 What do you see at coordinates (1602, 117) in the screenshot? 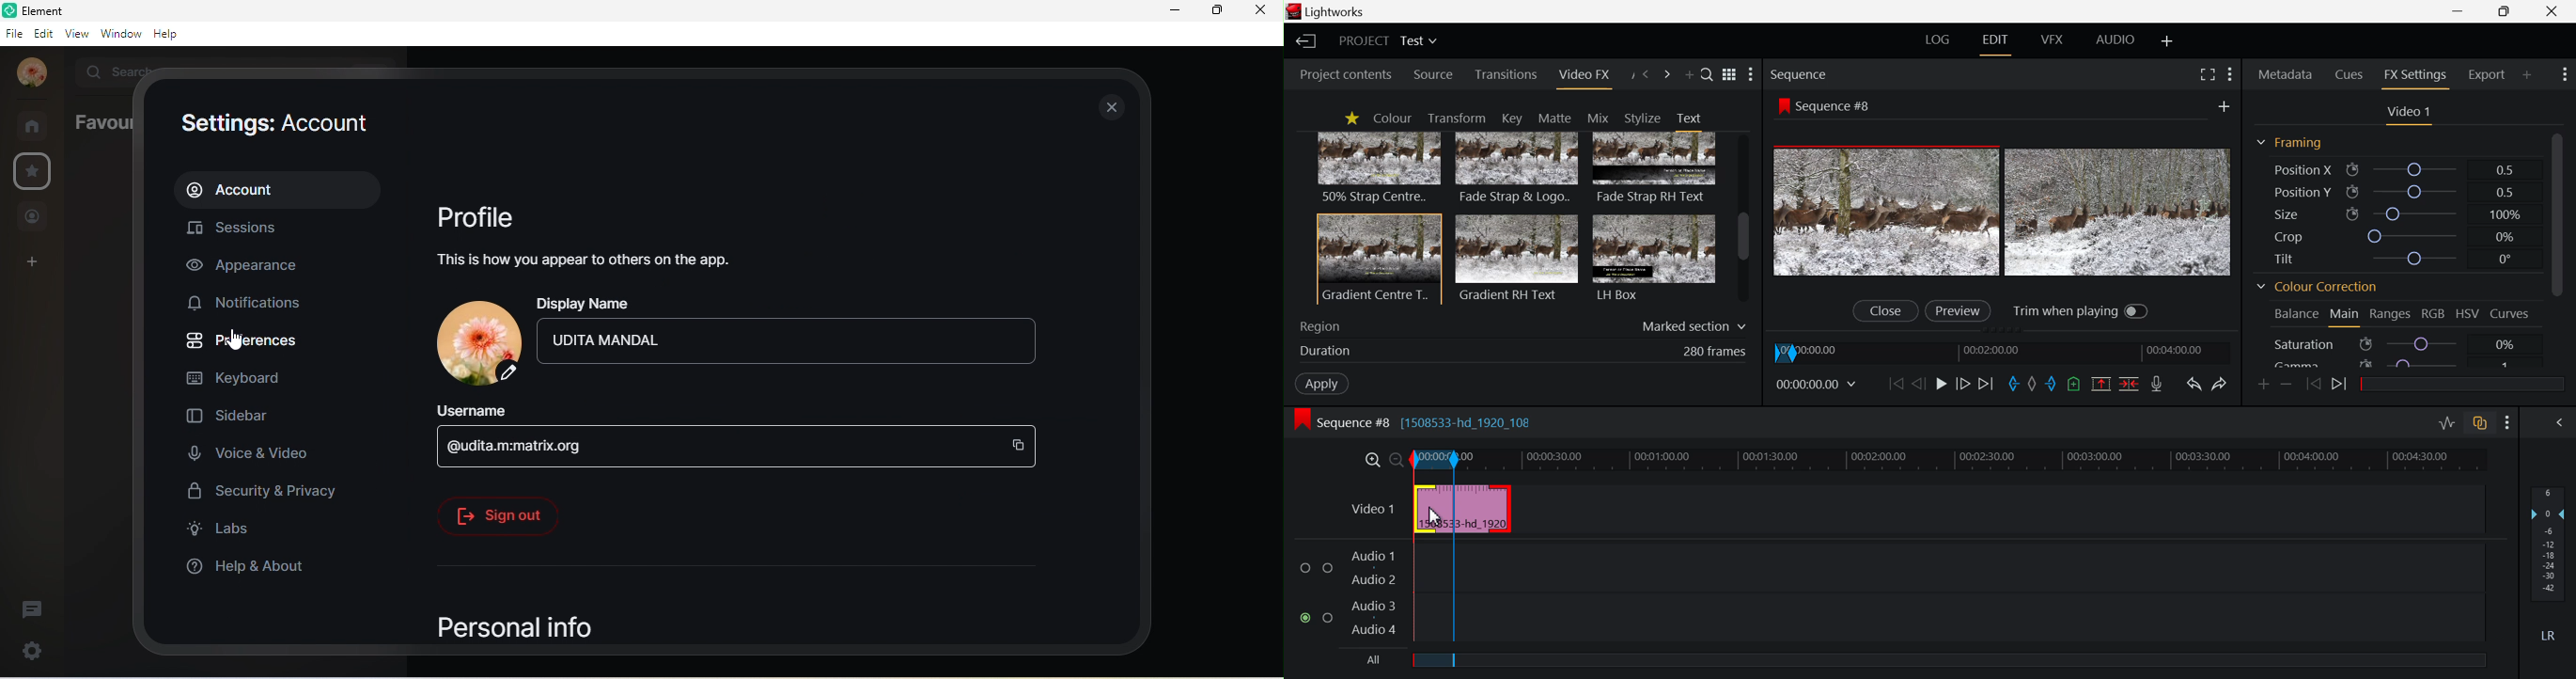
I see `Mix` at bounding box center [1602, 117].